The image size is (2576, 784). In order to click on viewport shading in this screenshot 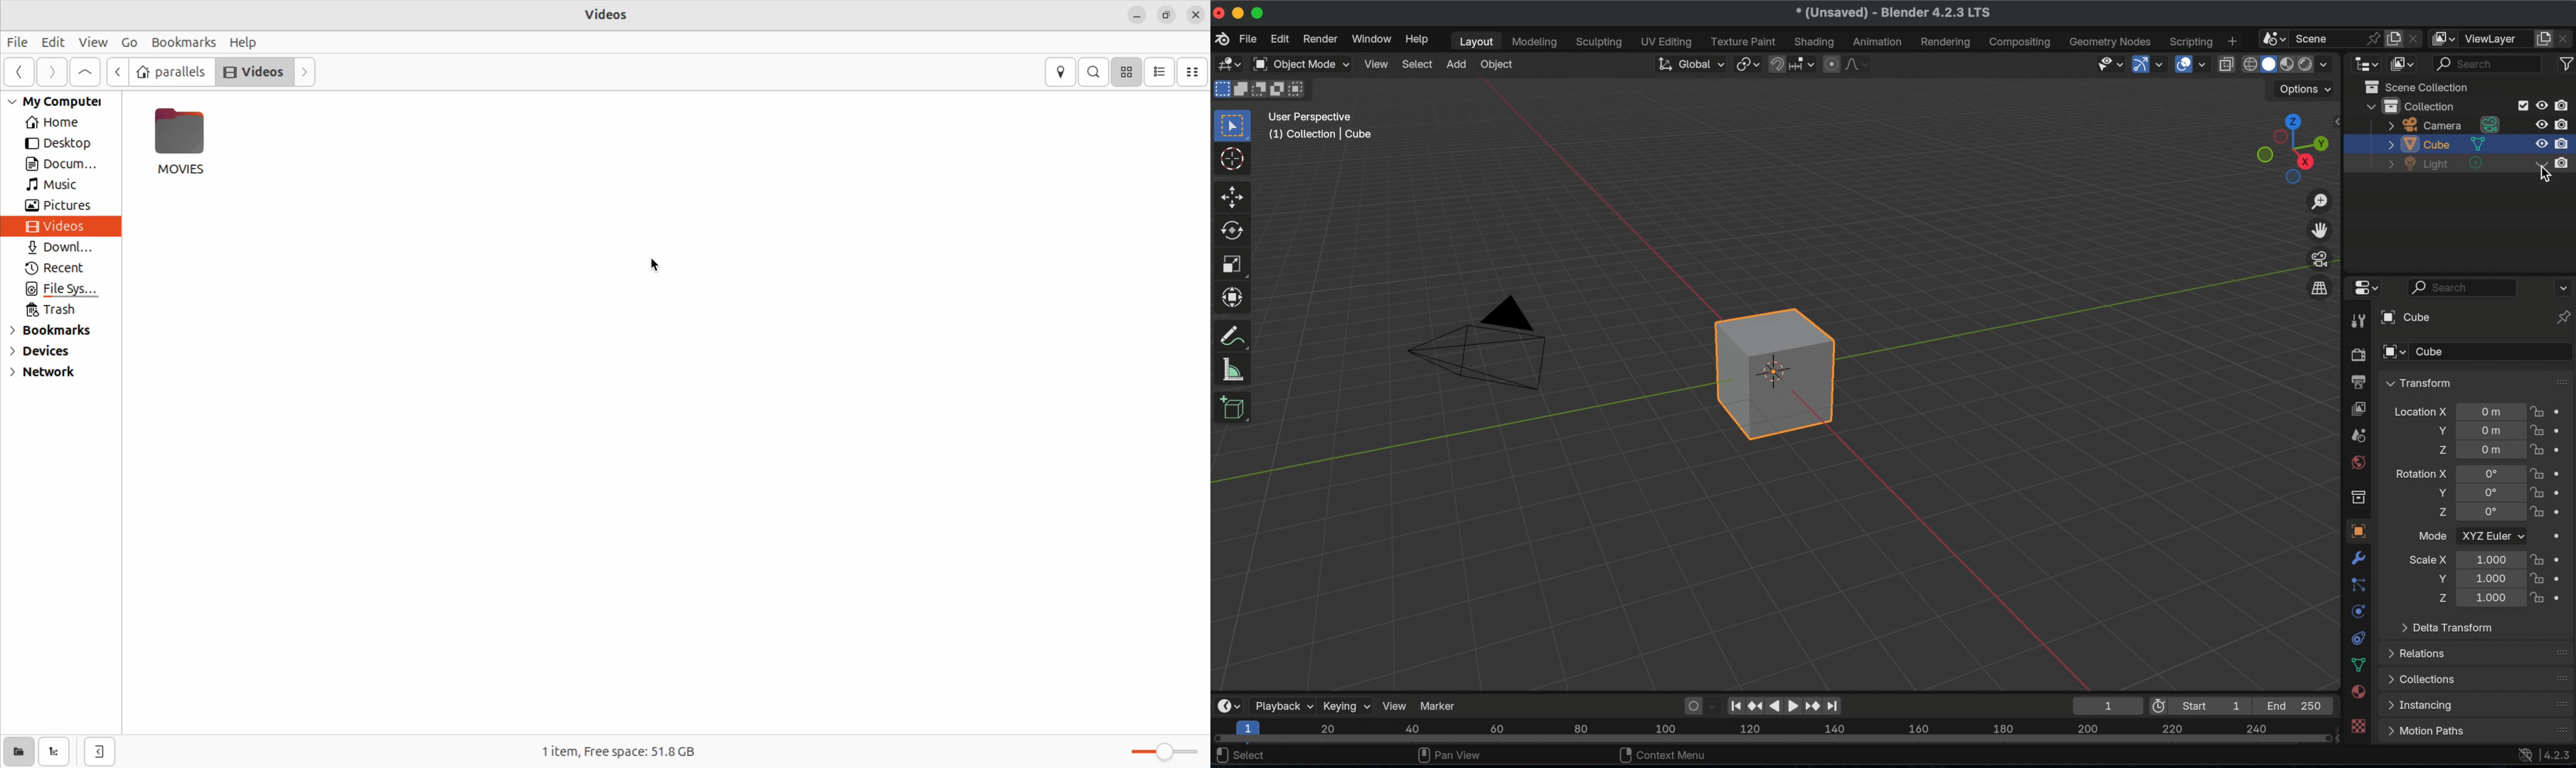, I will do `click(2267, 63)`.